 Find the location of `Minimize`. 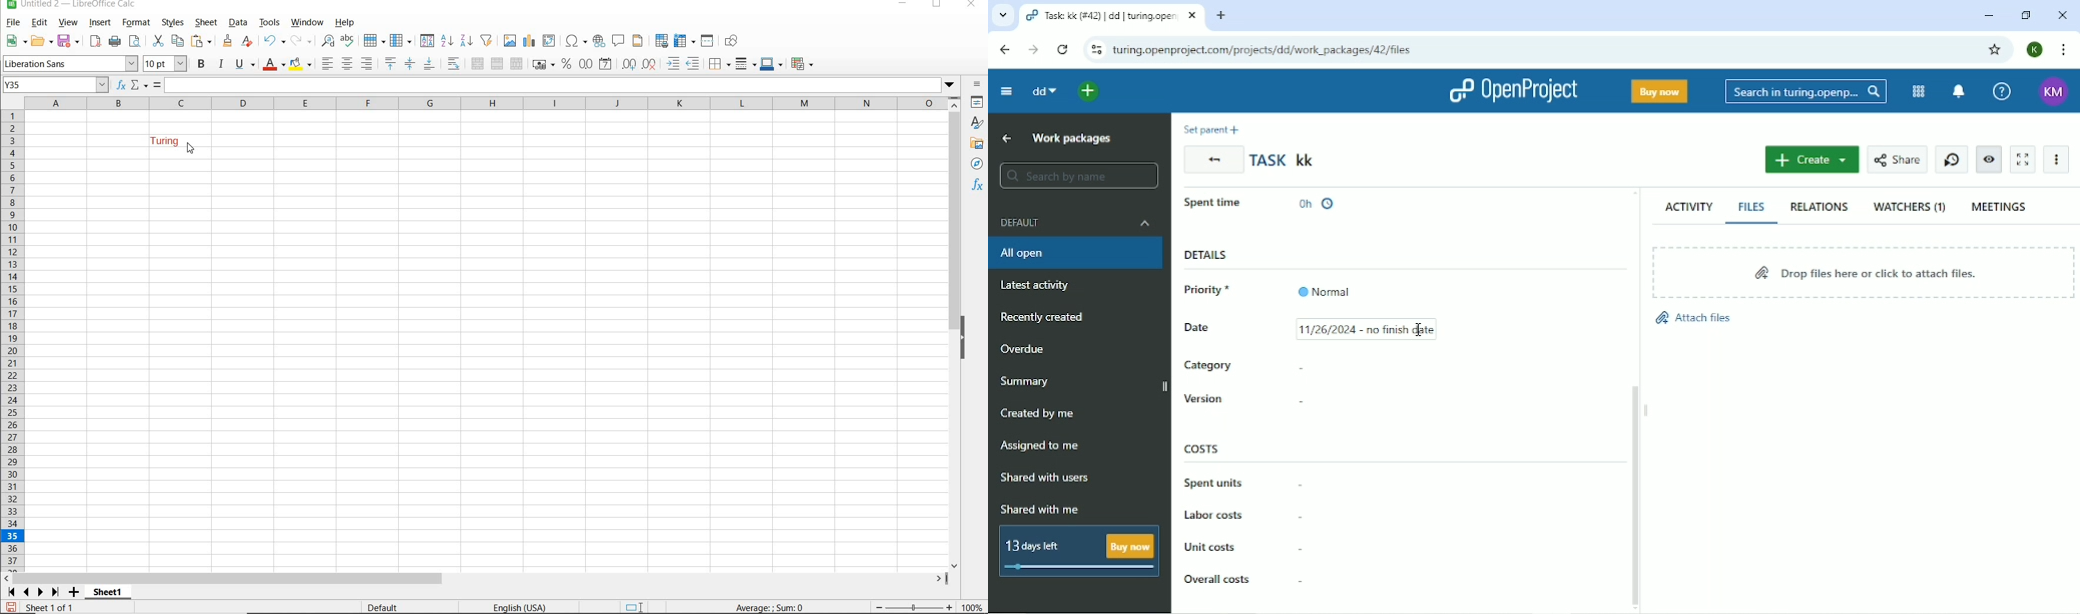

Minimize is located at coordinates (1985, 16).